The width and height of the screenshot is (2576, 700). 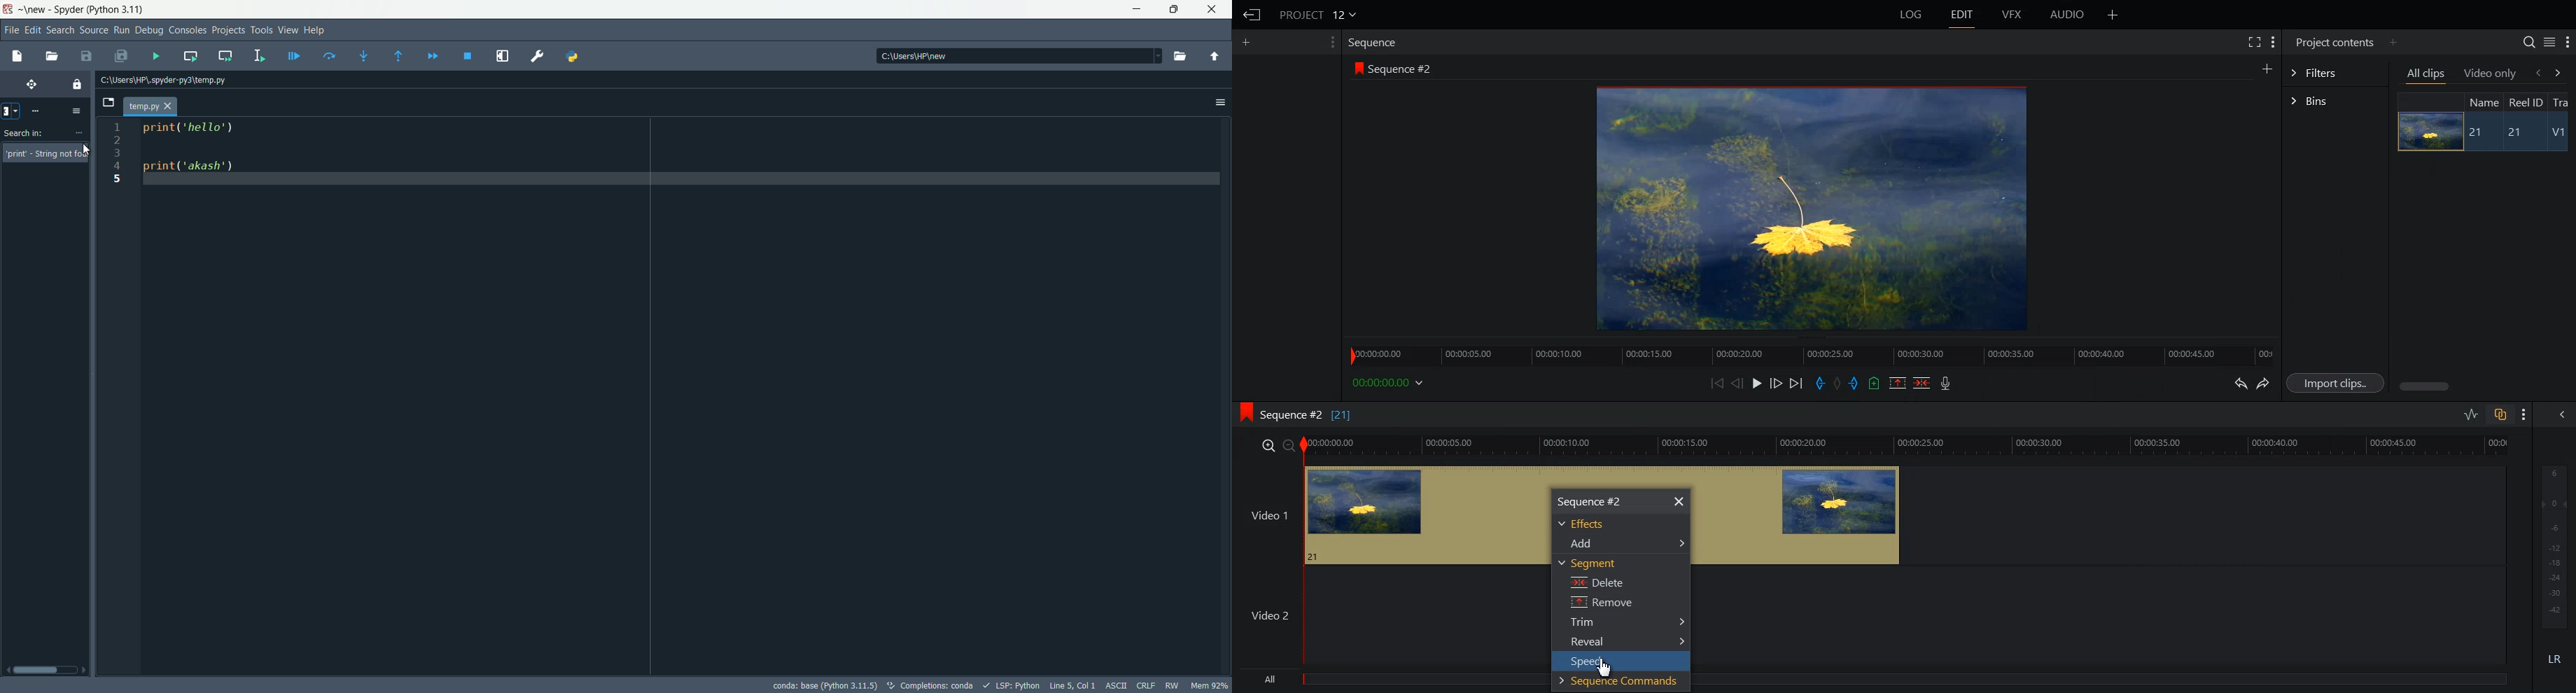 What do you see at coordinates (1070, 685) in the screenshot?
I see `cursor position` at bounding box center [1070, 685].